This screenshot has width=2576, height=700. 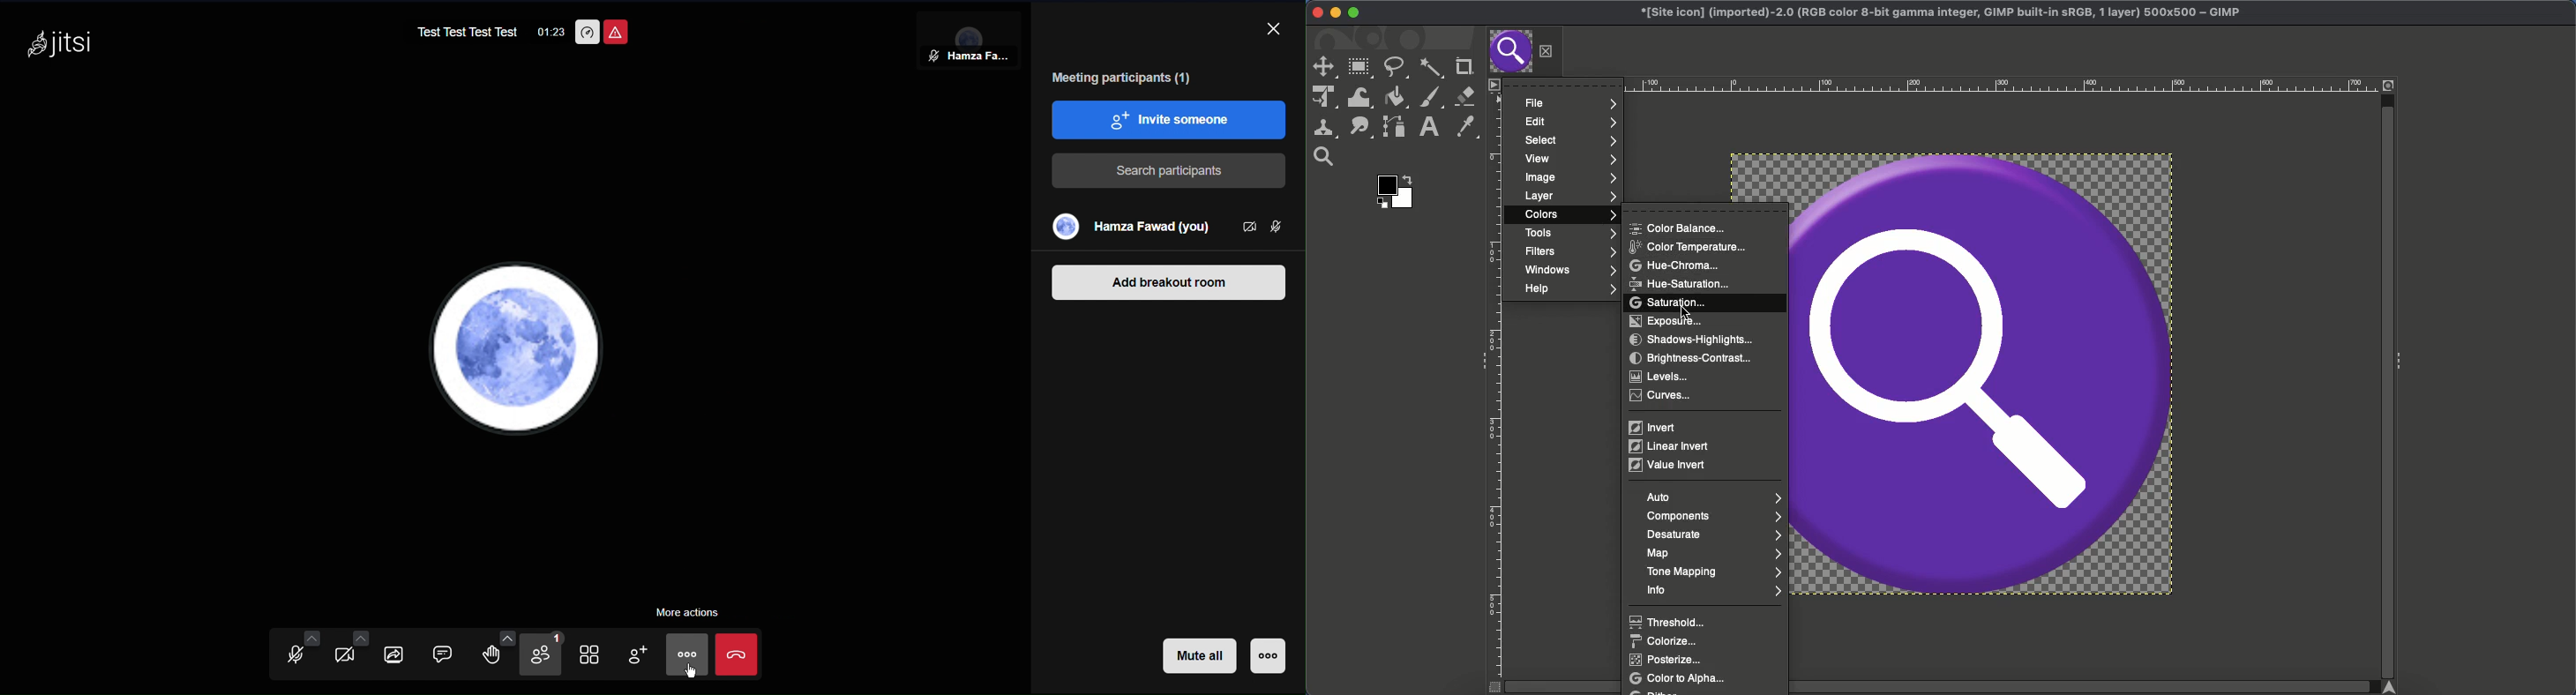 What do you see at coordinates (1202, 658) in the screenshot?
I see `Mute all` at bounding box center [1202, 658].